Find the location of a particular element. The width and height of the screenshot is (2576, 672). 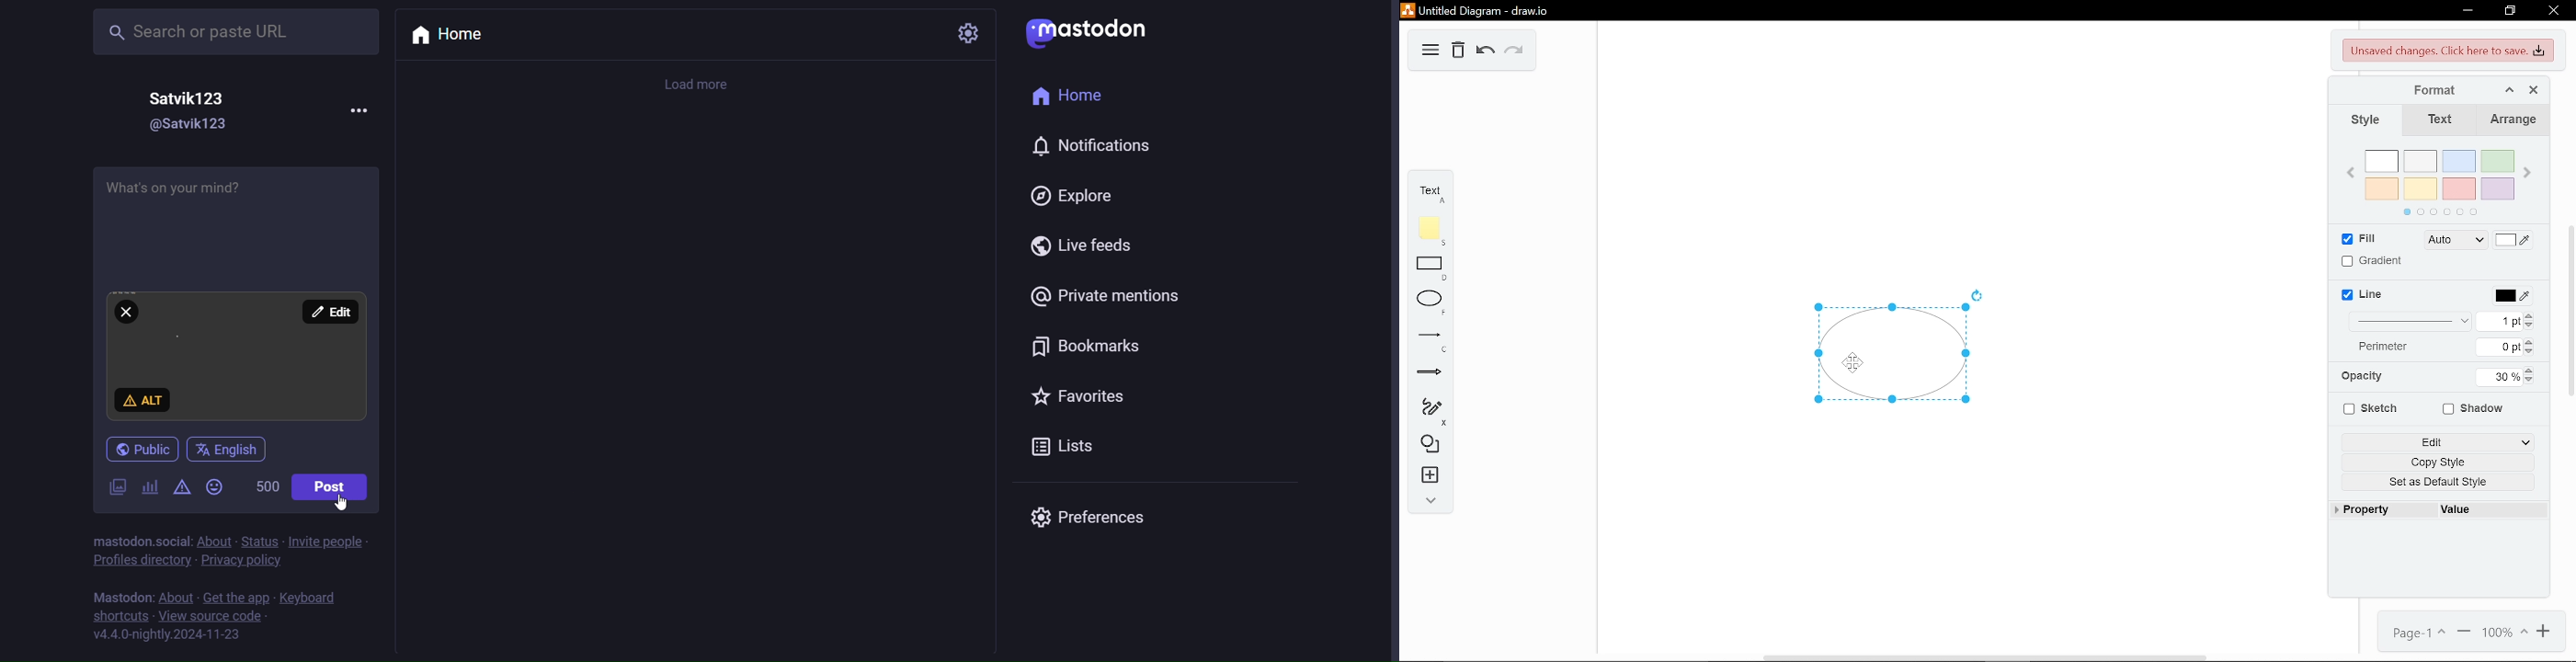

cursor is located at coordinates (343, 502).